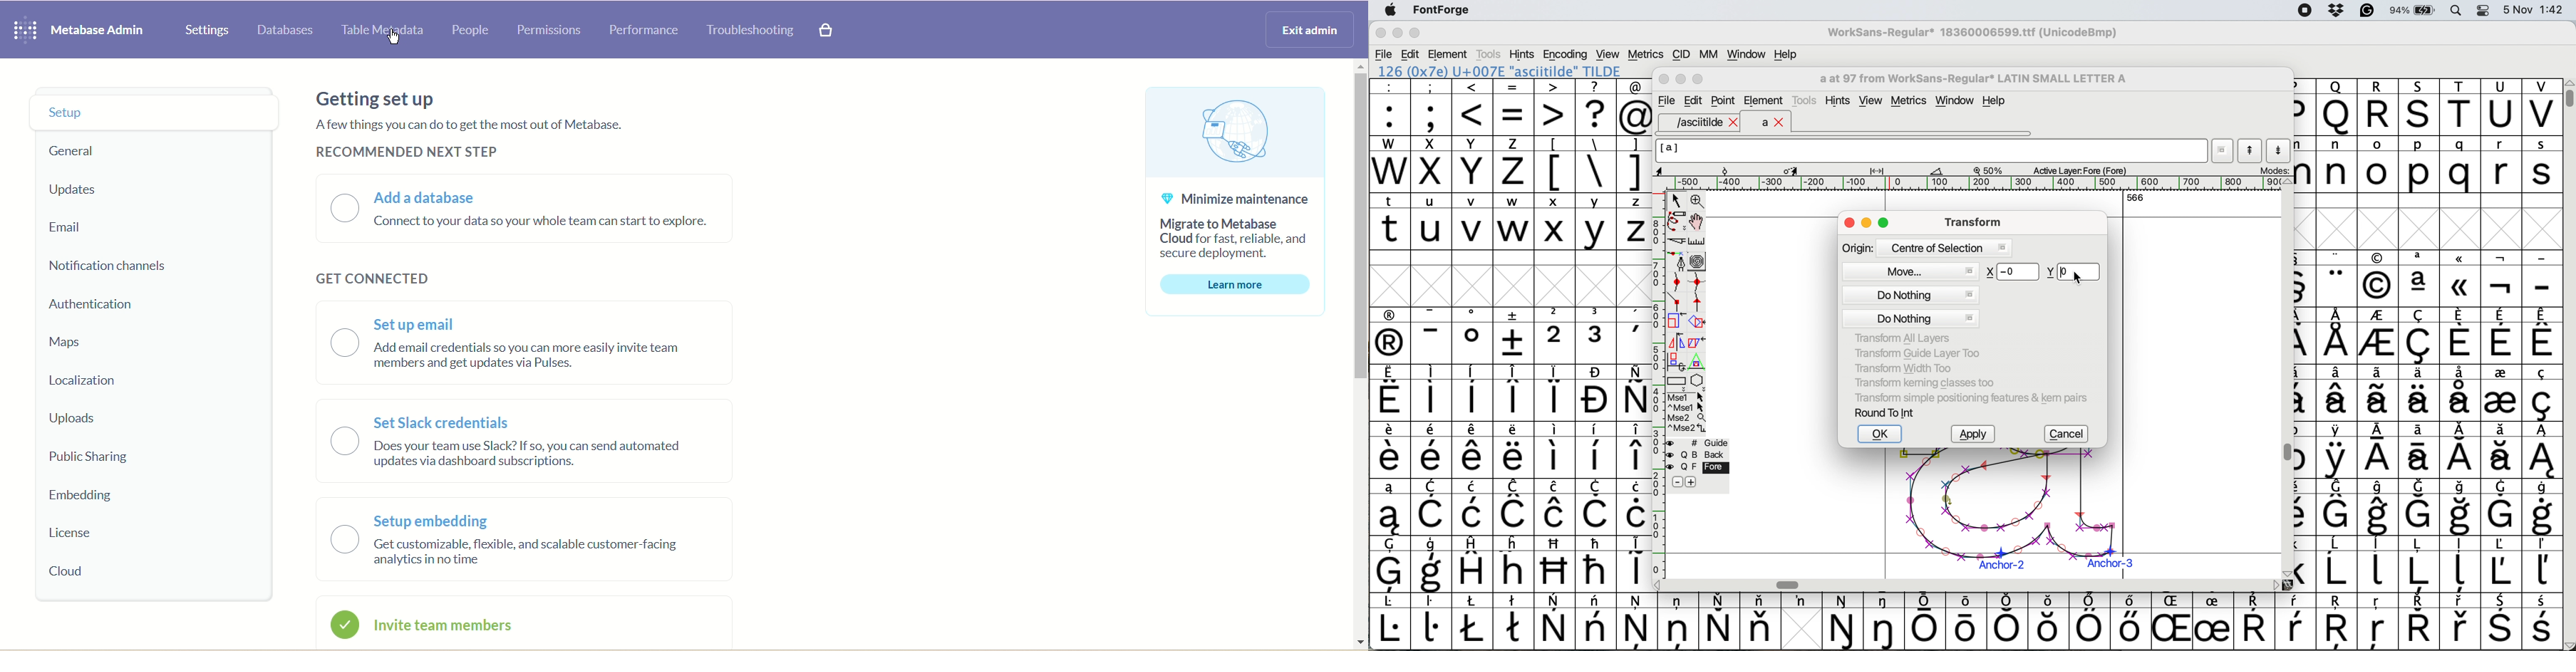  I want to click on symbol, so click(2129, 621).